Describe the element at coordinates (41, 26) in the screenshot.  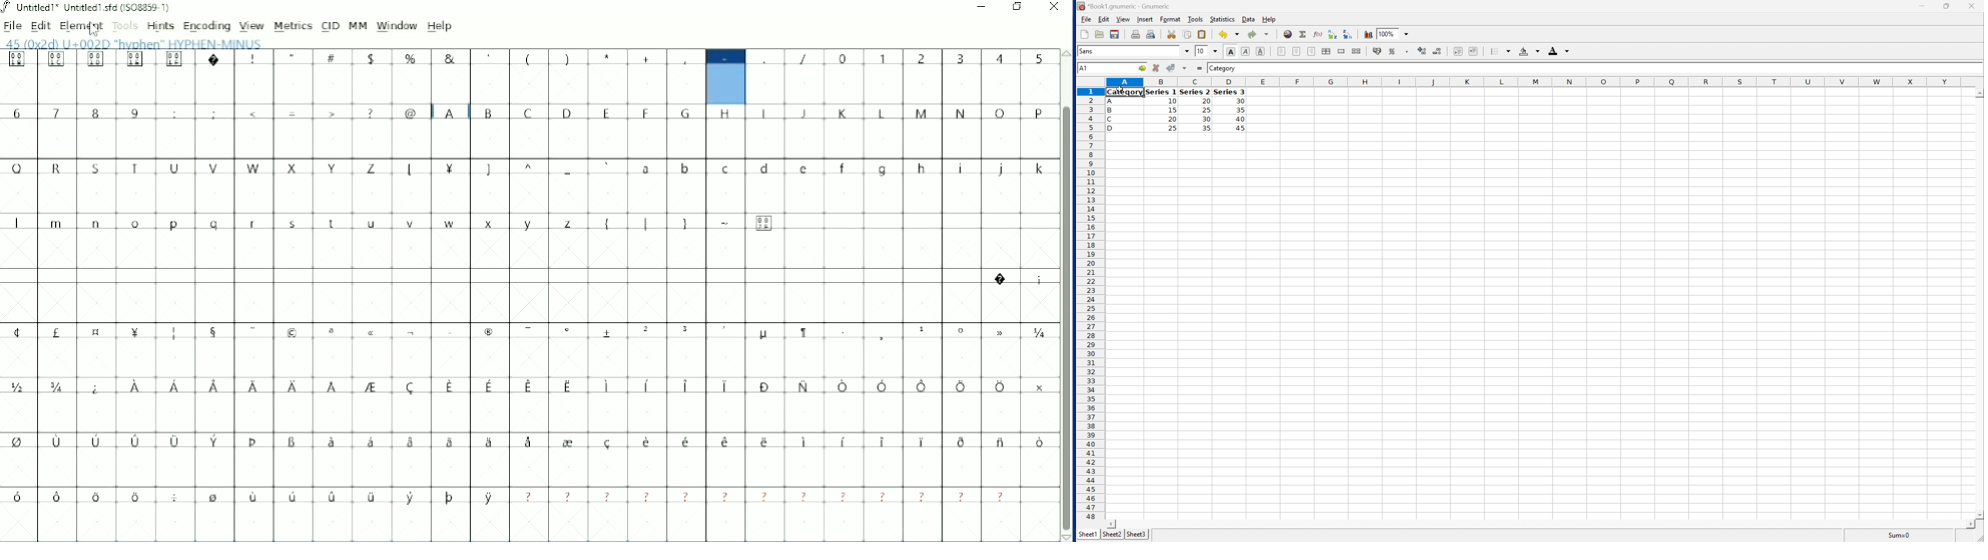
I see `Edit` at that location.